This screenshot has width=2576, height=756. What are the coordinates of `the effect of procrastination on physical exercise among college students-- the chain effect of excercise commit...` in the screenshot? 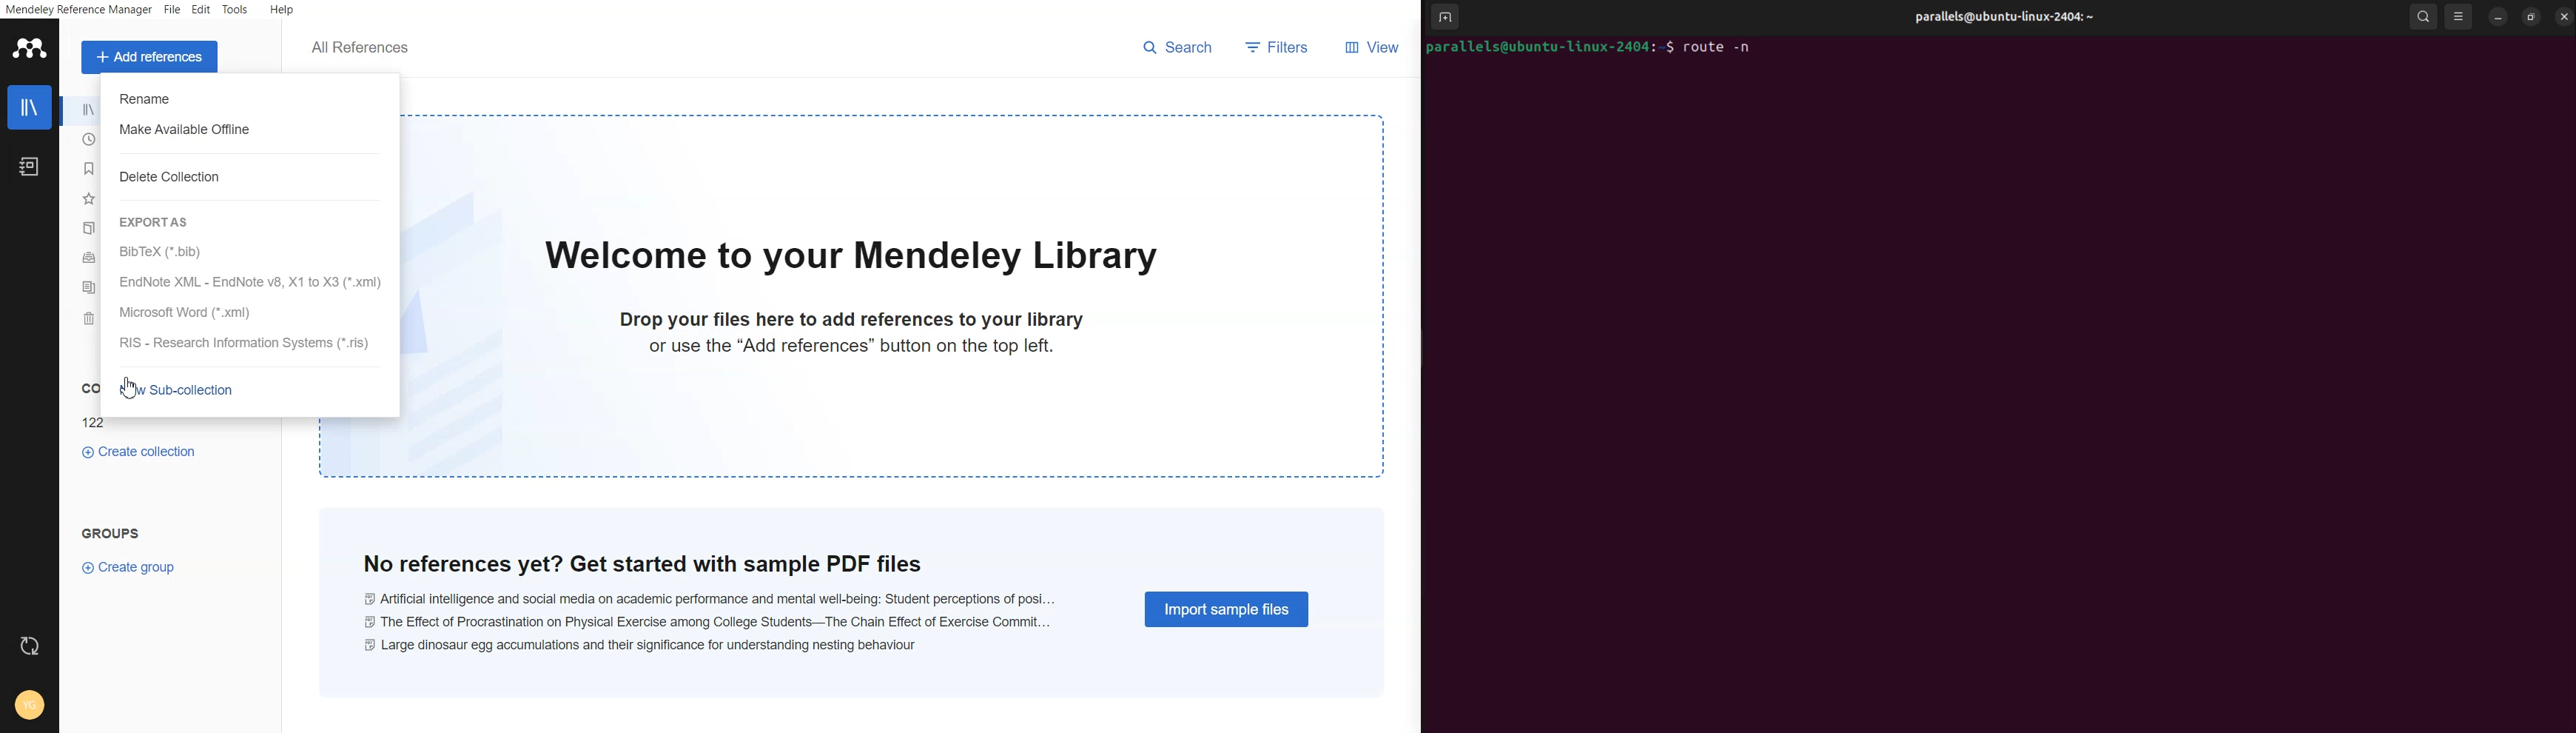 It's located at (710, 620).